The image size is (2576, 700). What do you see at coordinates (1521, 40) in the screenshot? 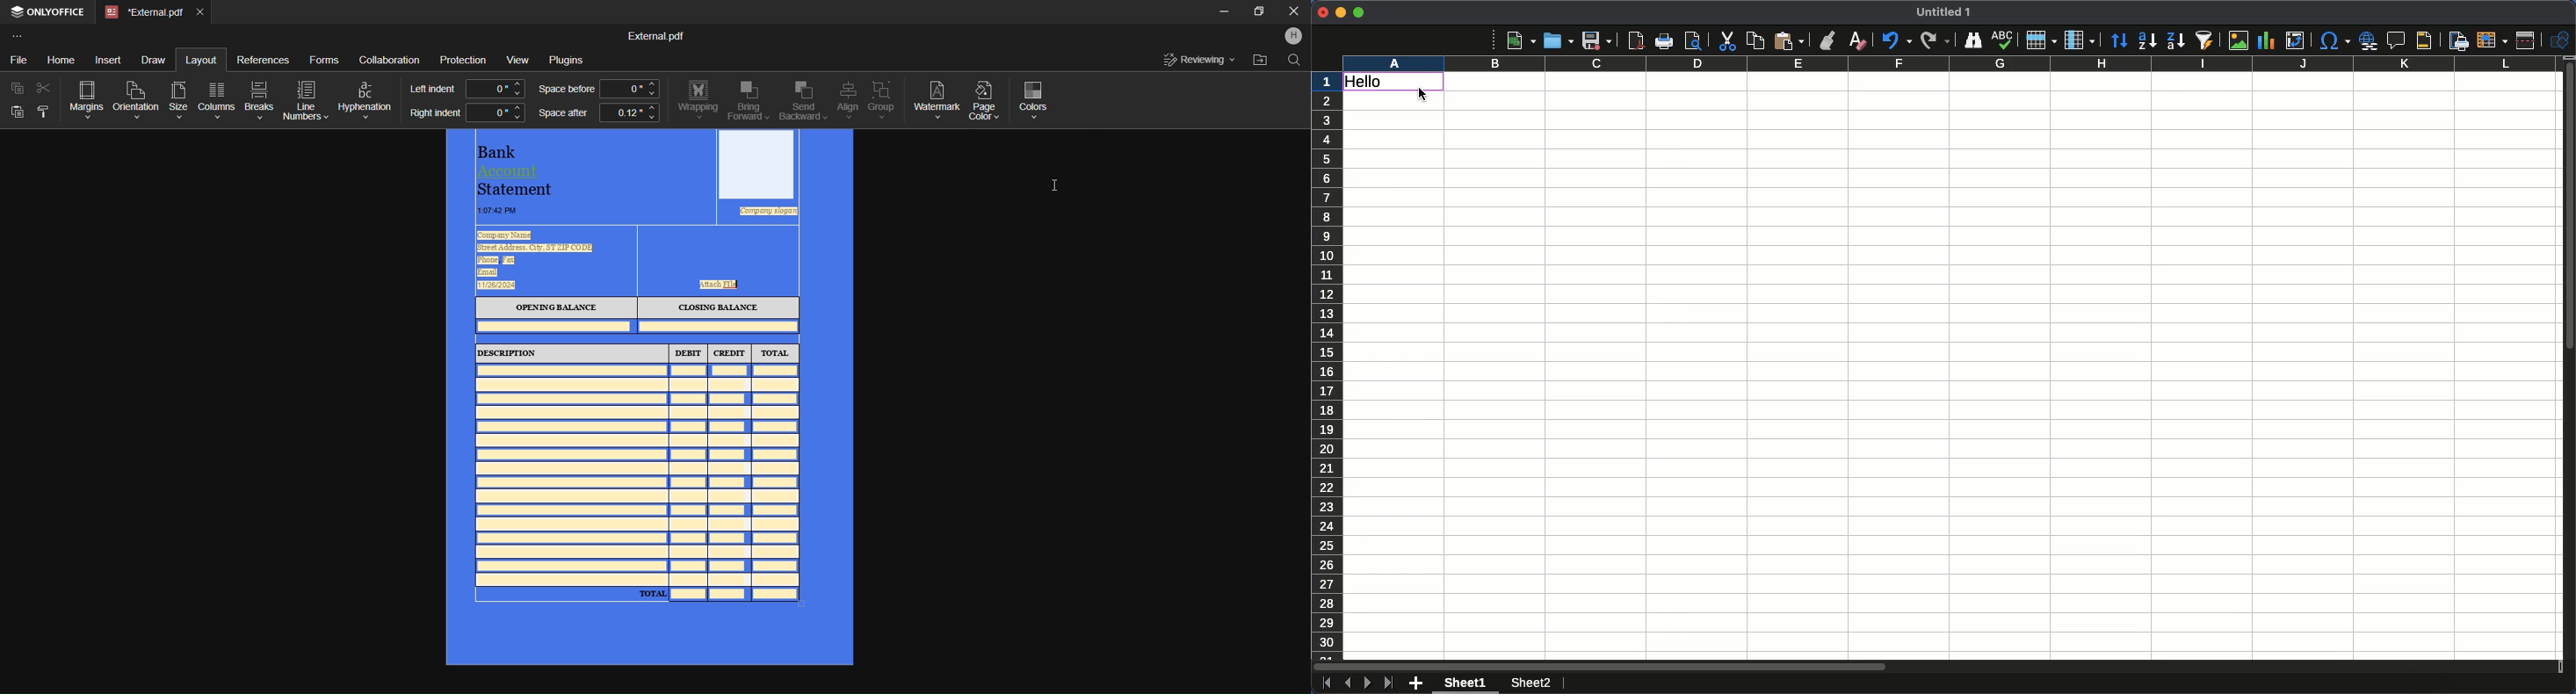
I see `New` at bounding box center [1521, 40].